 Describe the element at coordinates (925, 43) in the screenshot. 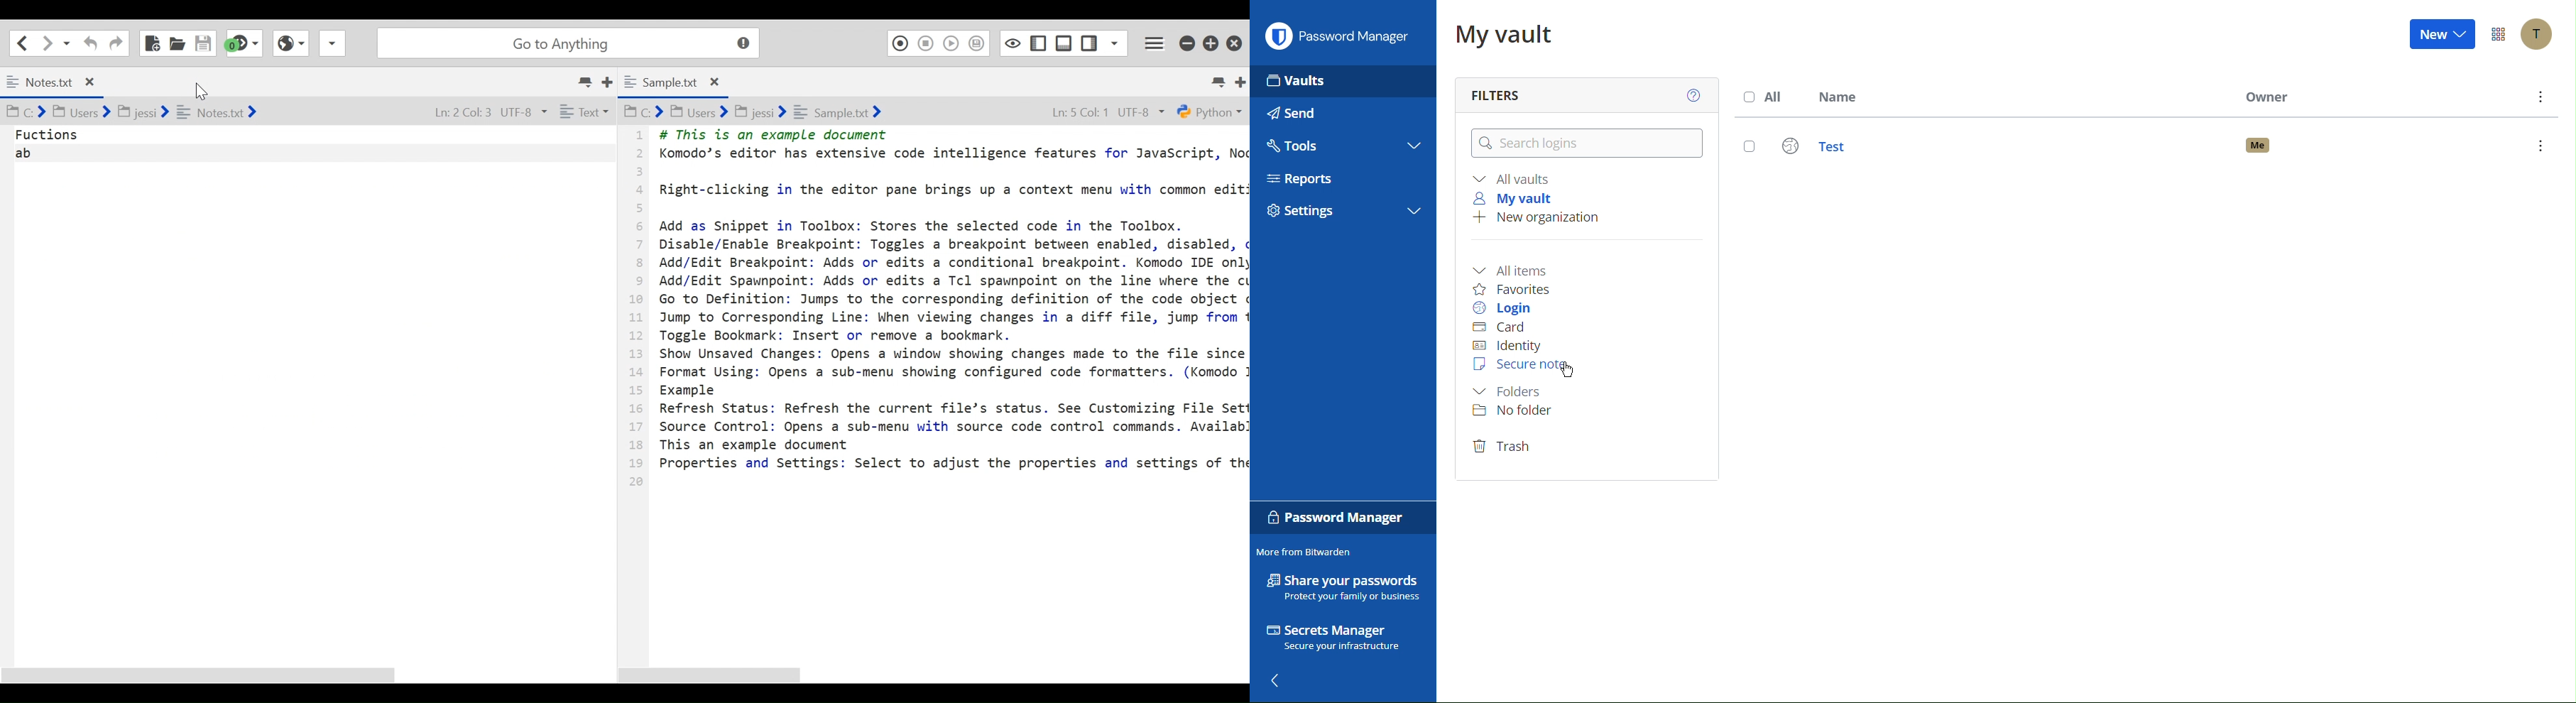

I see `Stop Recording Macro` at that location.